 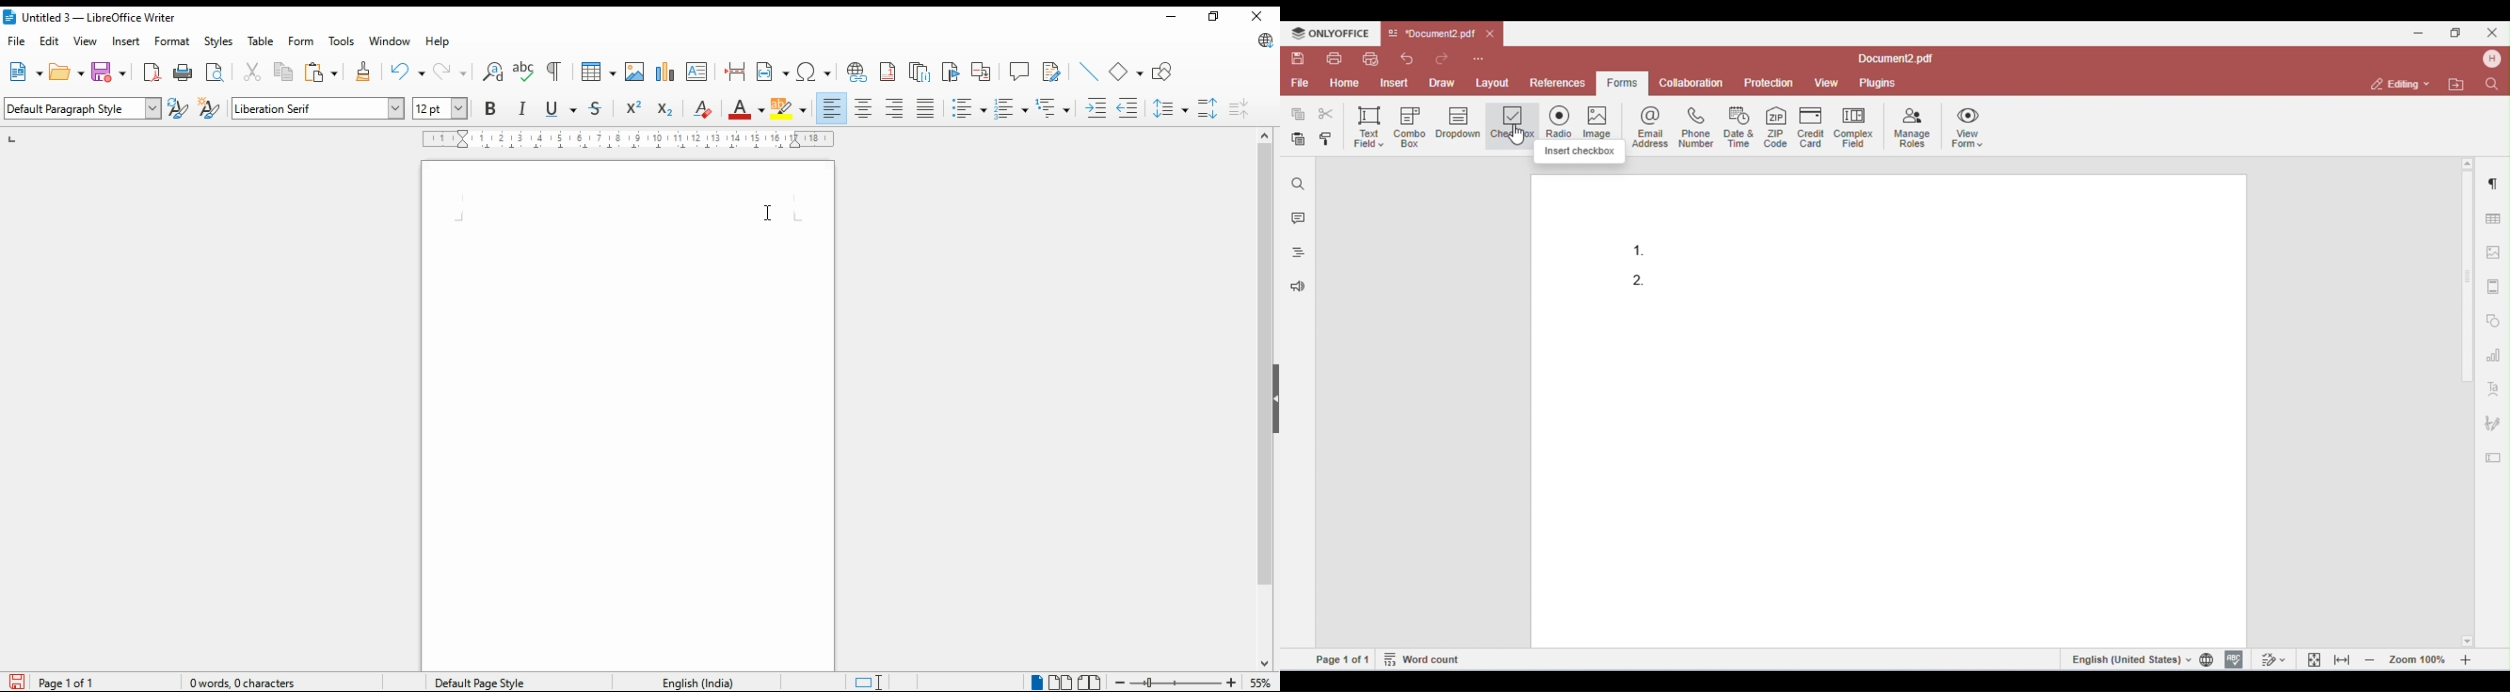 What do you see at coordinates (322, 72) in the screenshot?
I see `paste` at bounding box center [322, 72].